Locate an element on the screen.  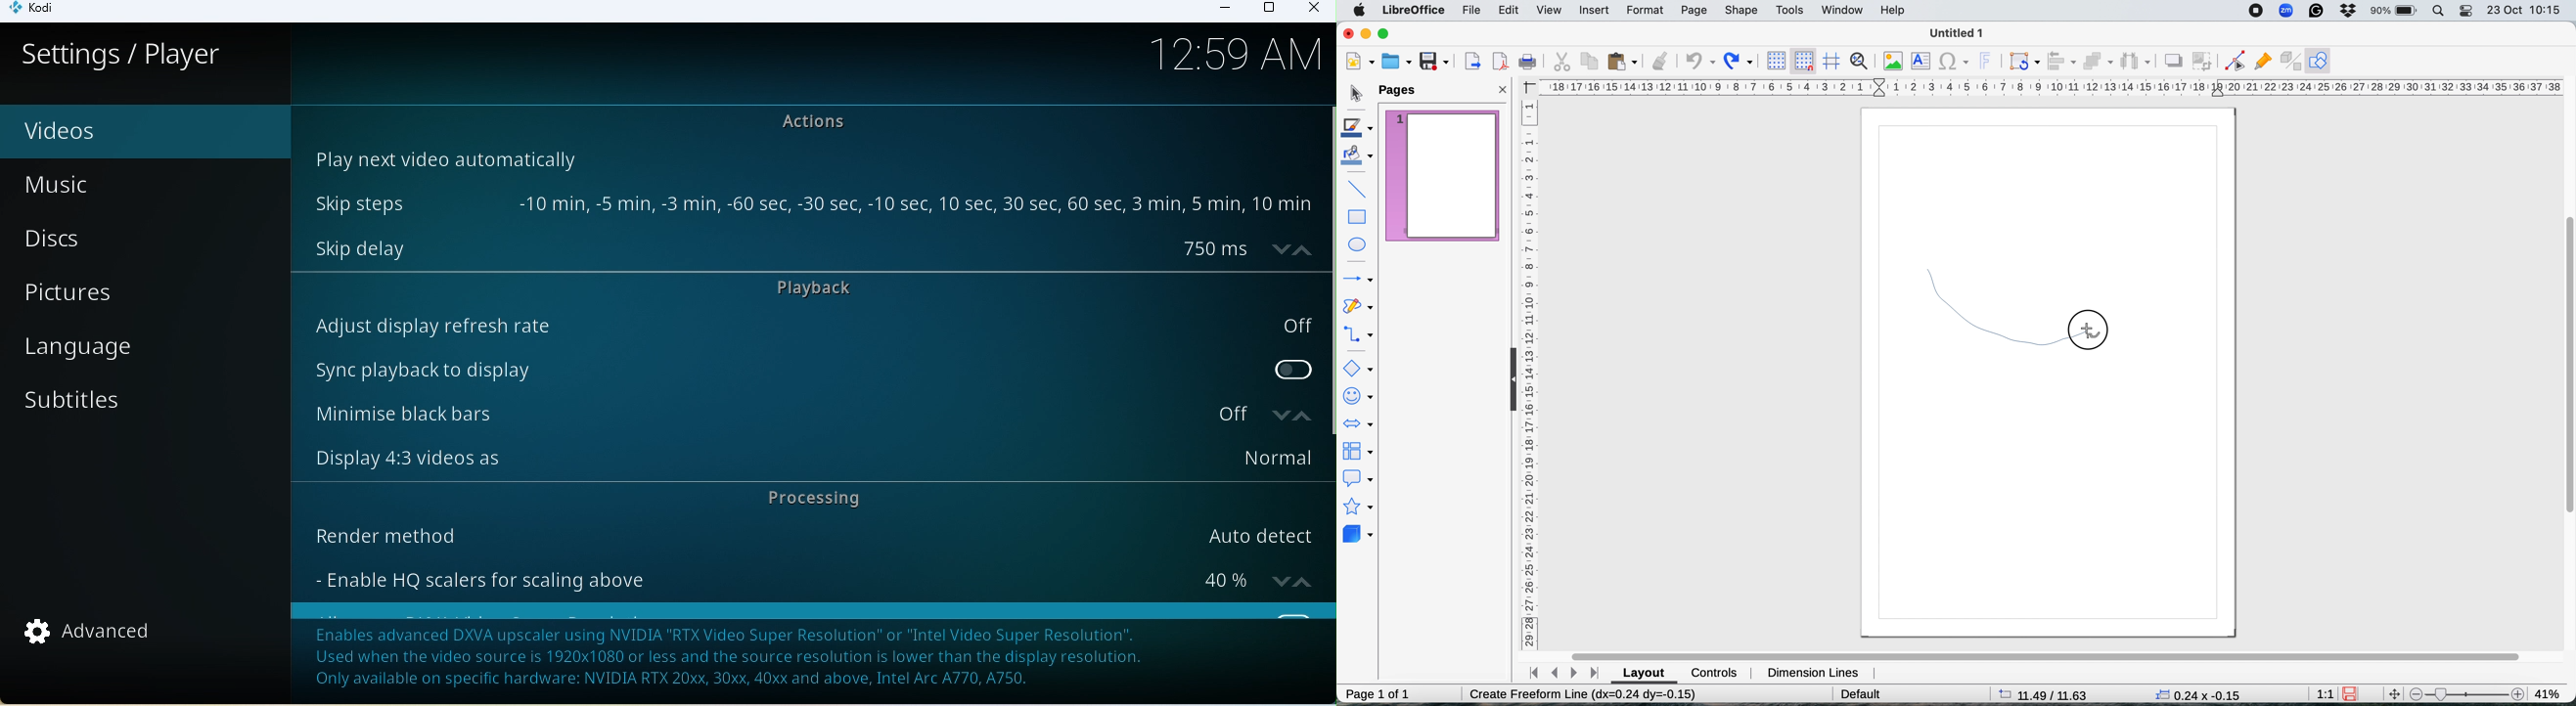
arrange is located at coordinates (2098, 62).